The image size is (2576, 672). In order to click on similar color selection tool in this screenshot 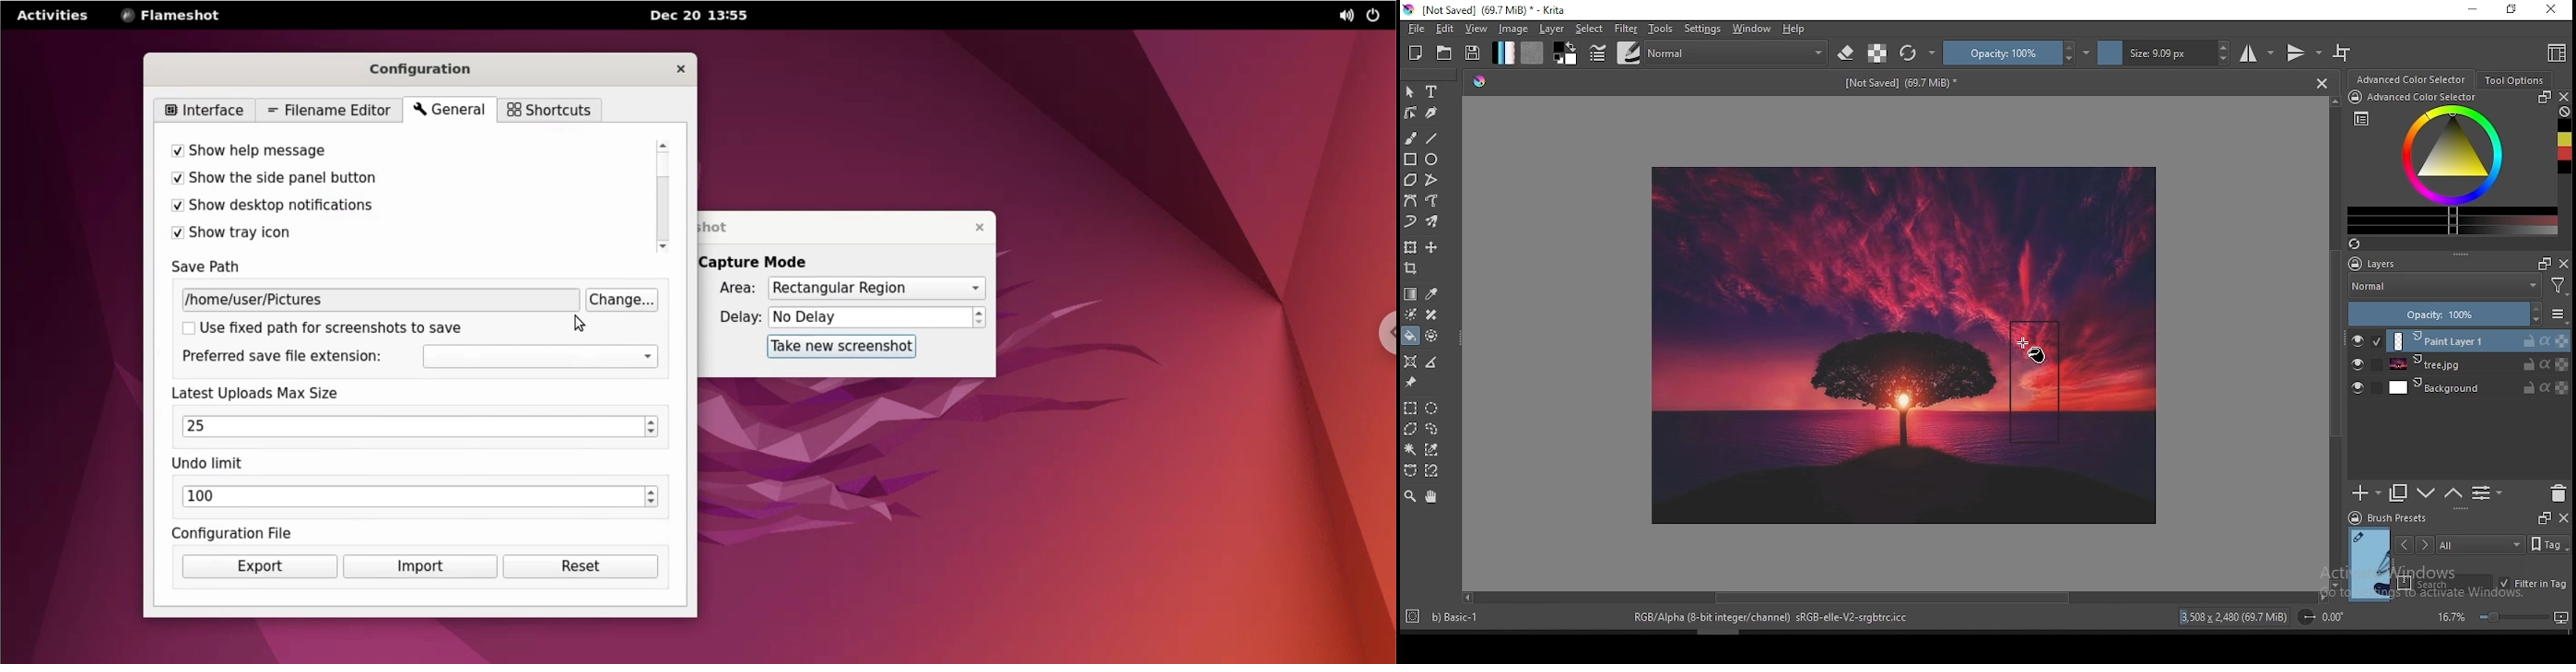, I will do `click(1432, 449)`.